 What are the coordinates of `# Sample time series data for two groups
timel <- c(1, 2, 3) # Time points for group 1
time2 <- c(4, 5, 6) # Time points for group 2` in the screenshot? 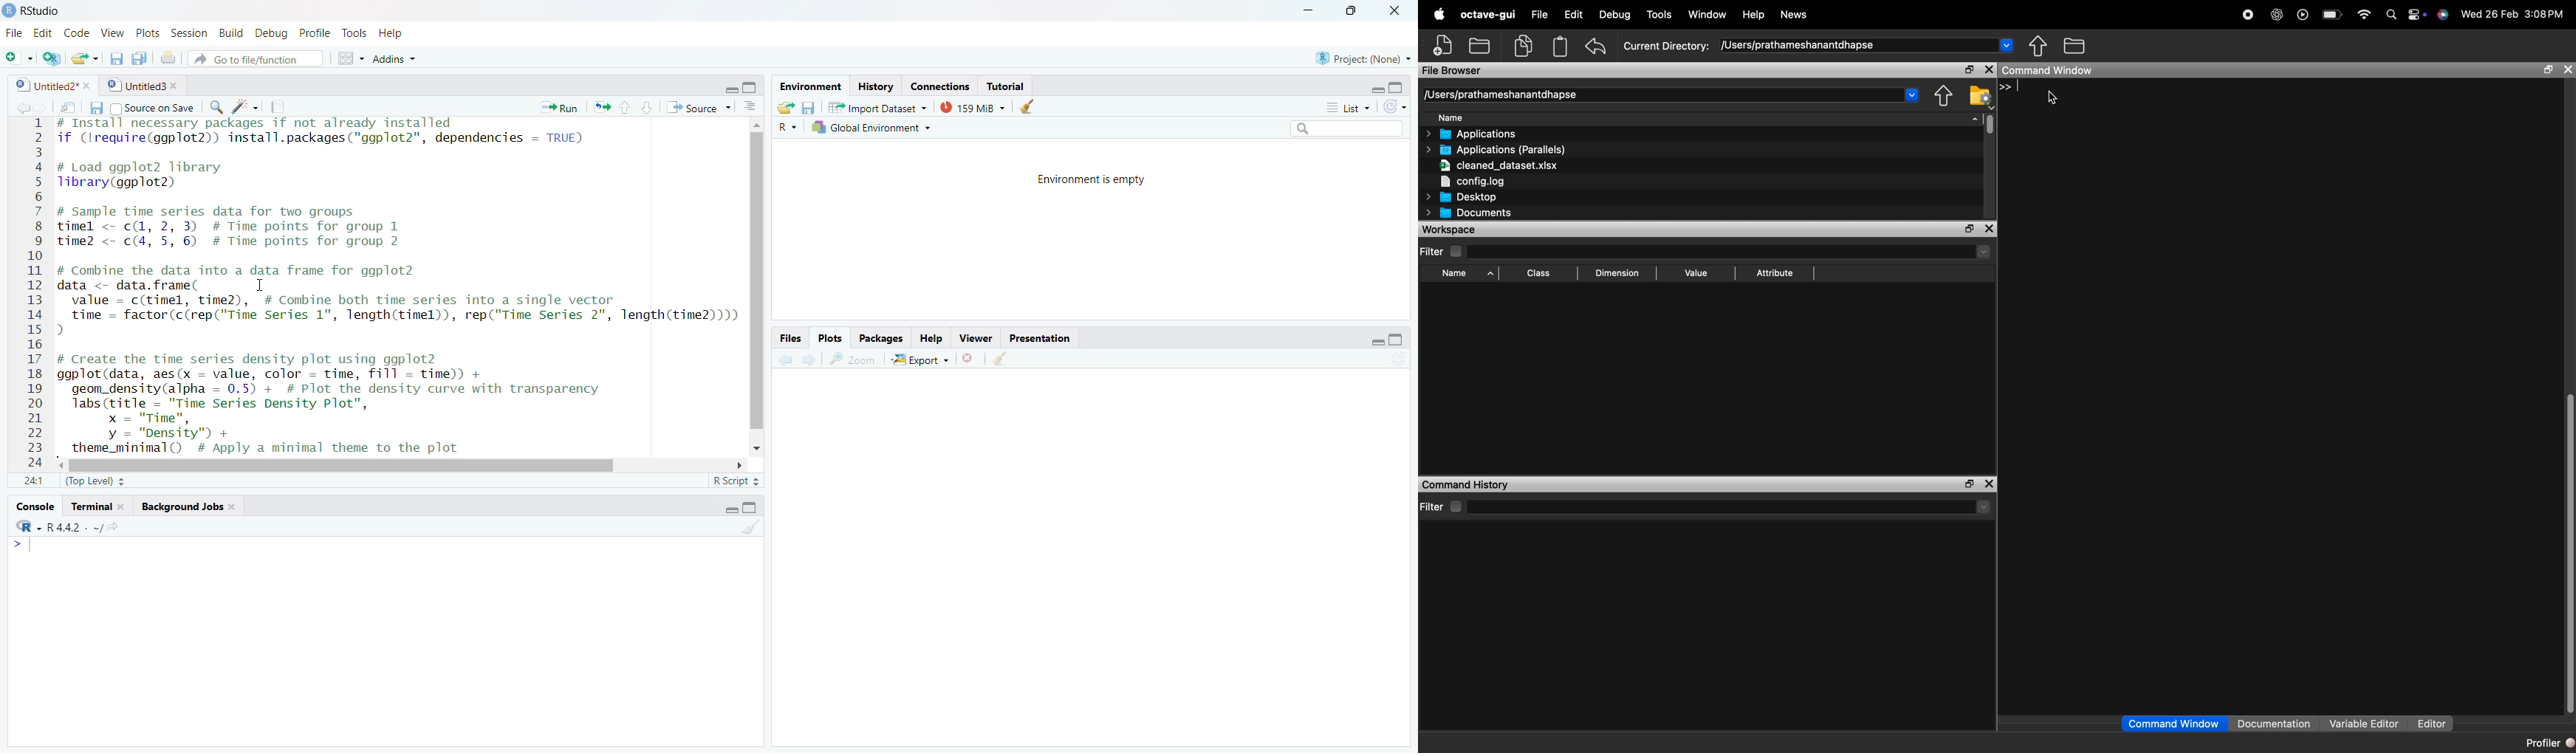 It's located at (232, 227).